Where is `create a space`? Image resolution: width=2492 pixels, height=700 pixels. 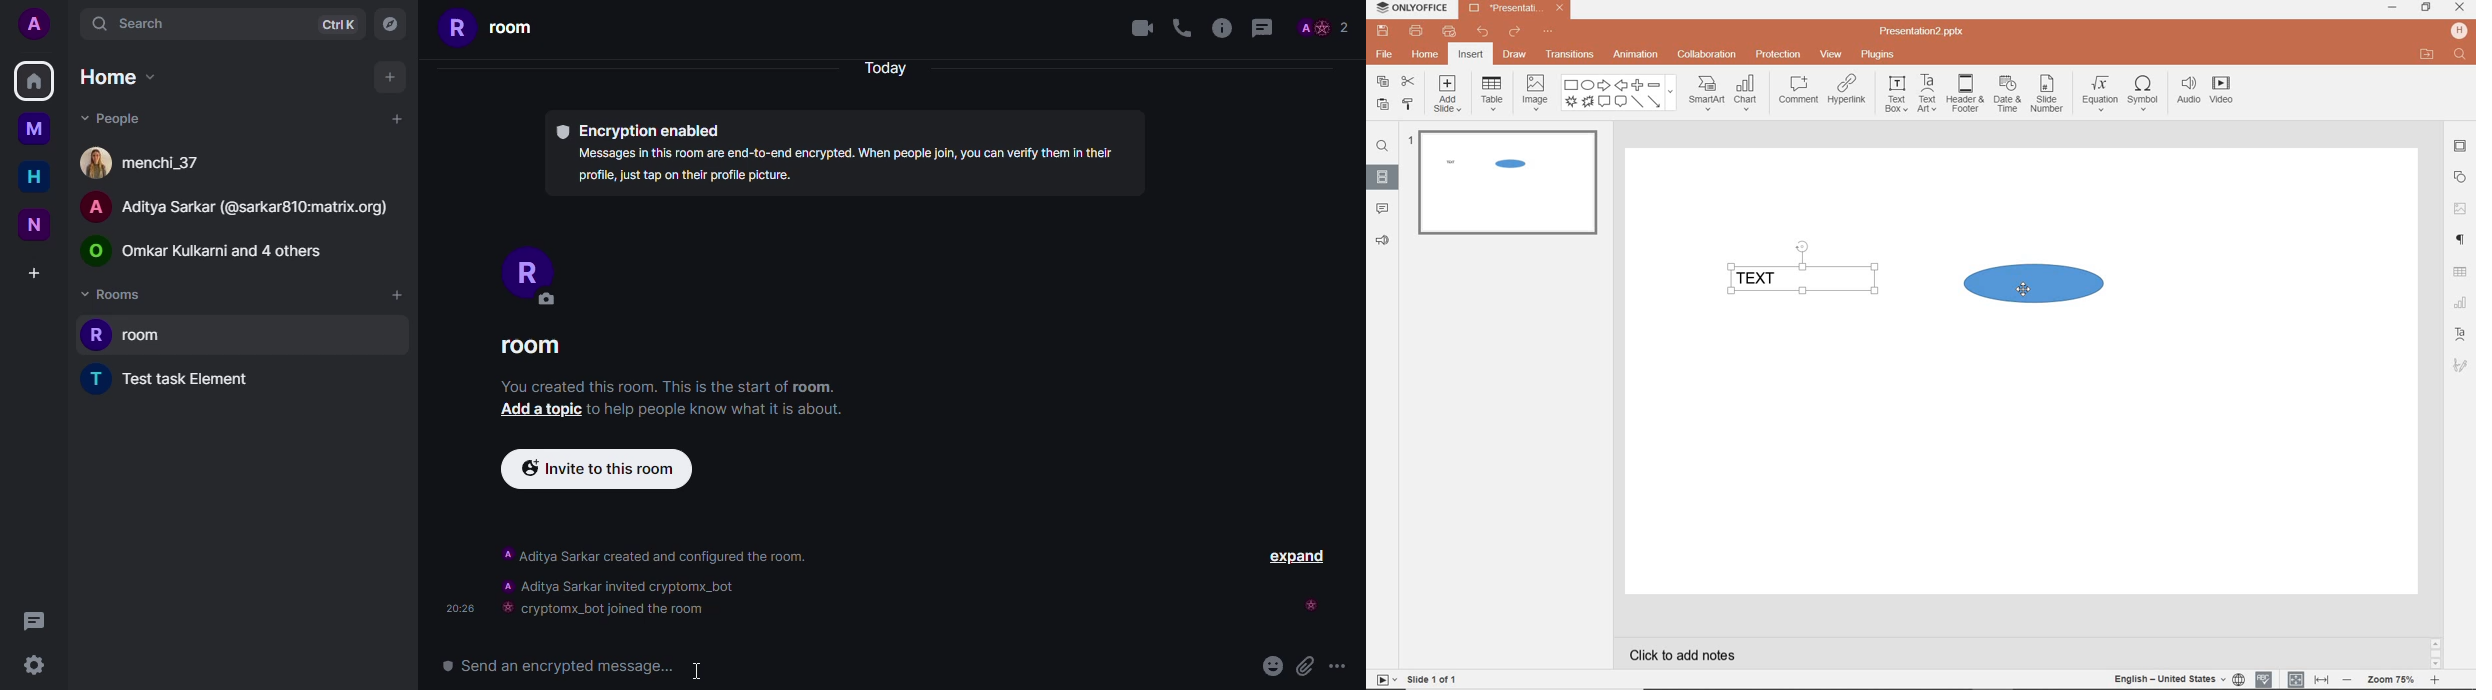 create a space is located at coordinates (35, 271).